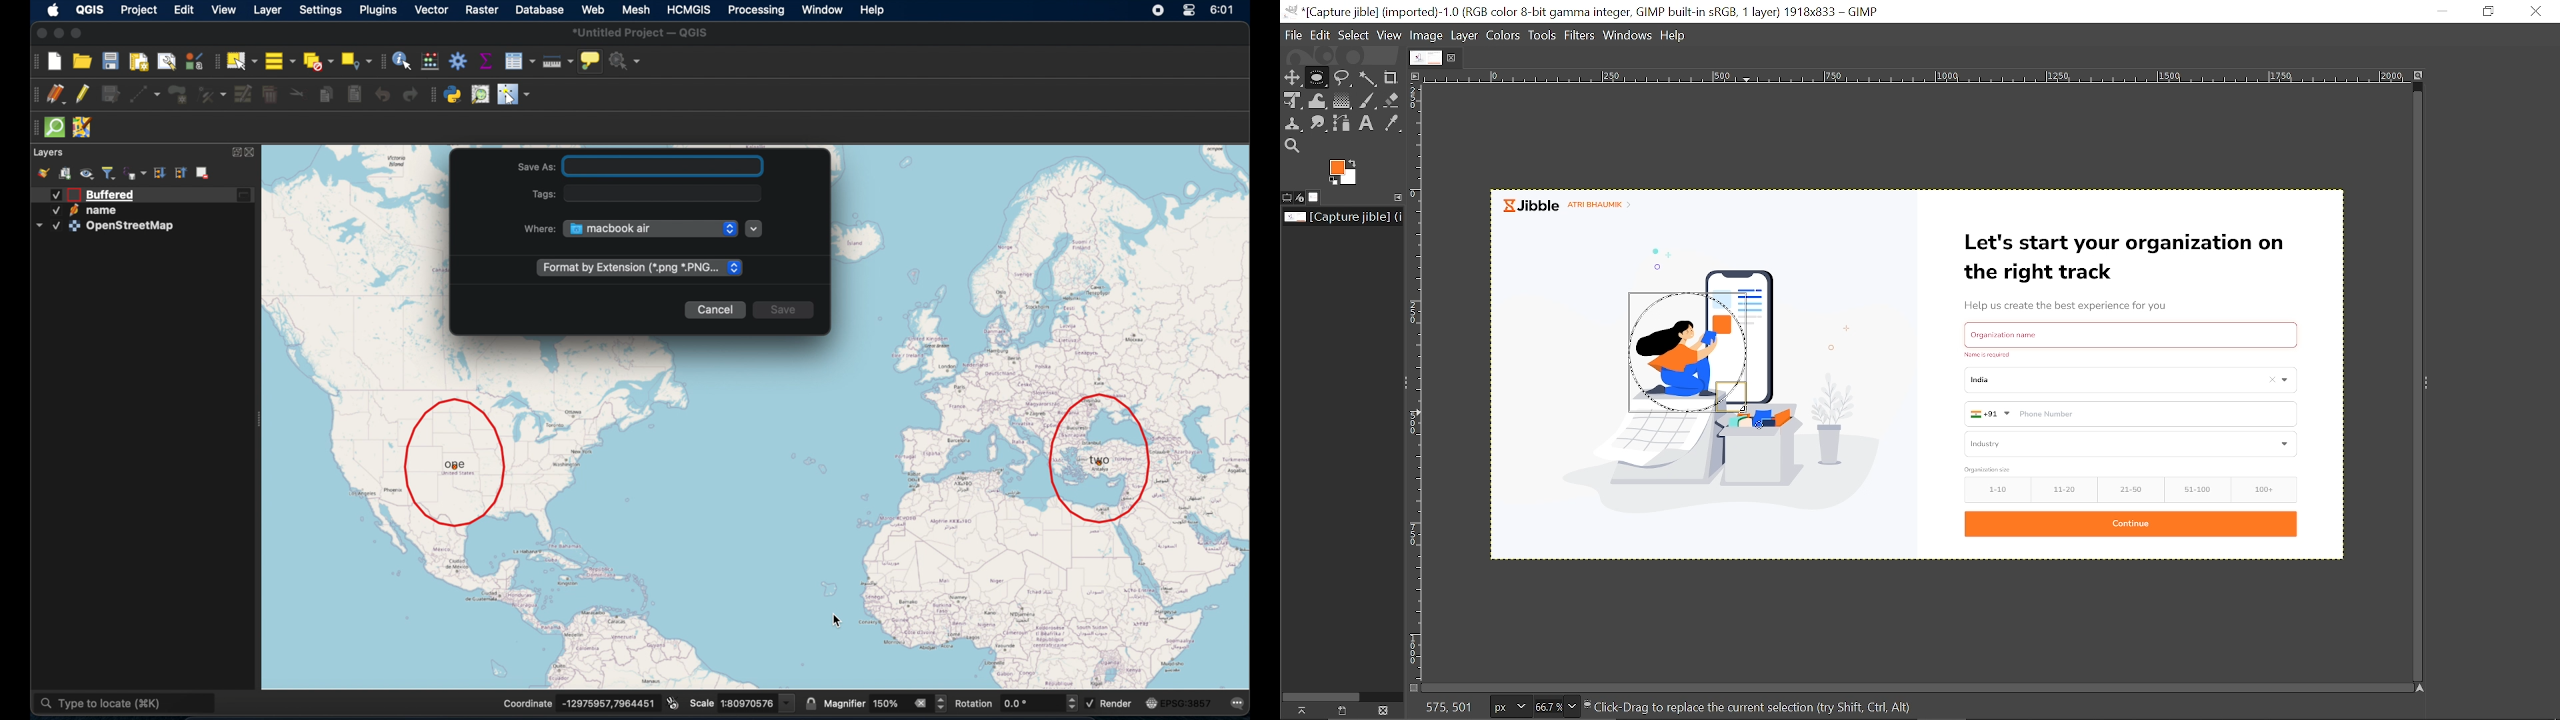 The width and height of the screenshot is (2576, 728). I want to click on control center, so click(1189, 10).